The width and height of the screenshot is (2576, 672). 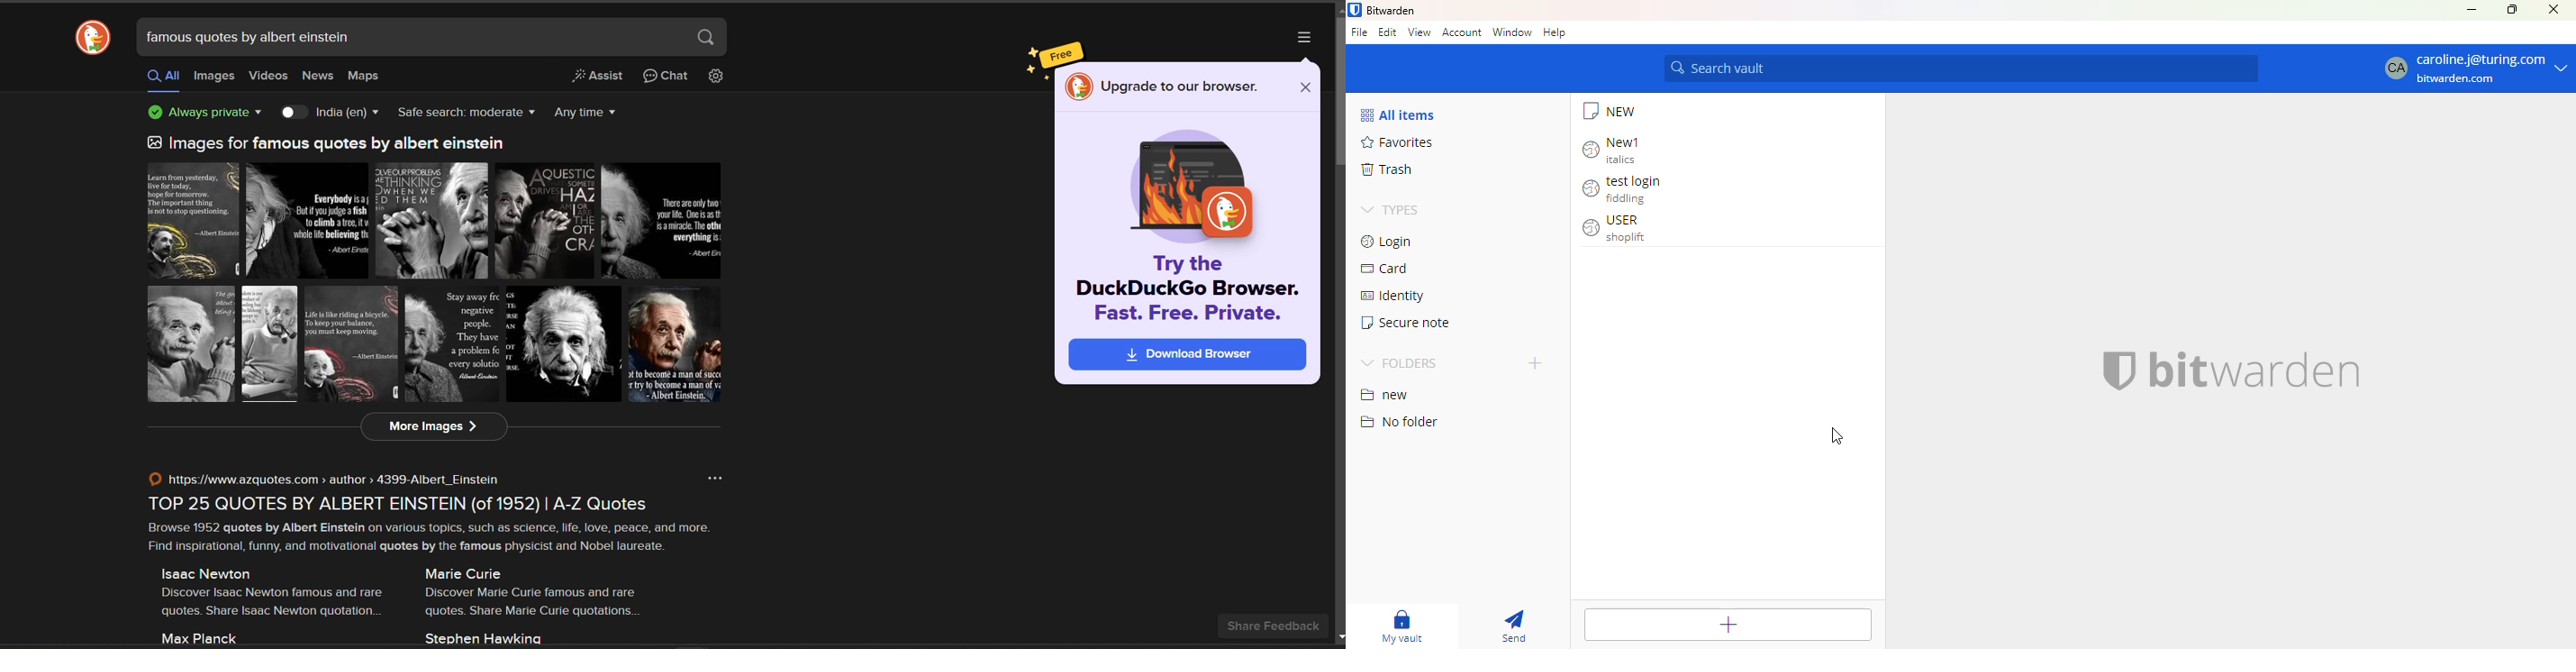 What do you see at coordinates (1385, 269) in the screenshot?
I see `card` at bounding box center [1385, 269].